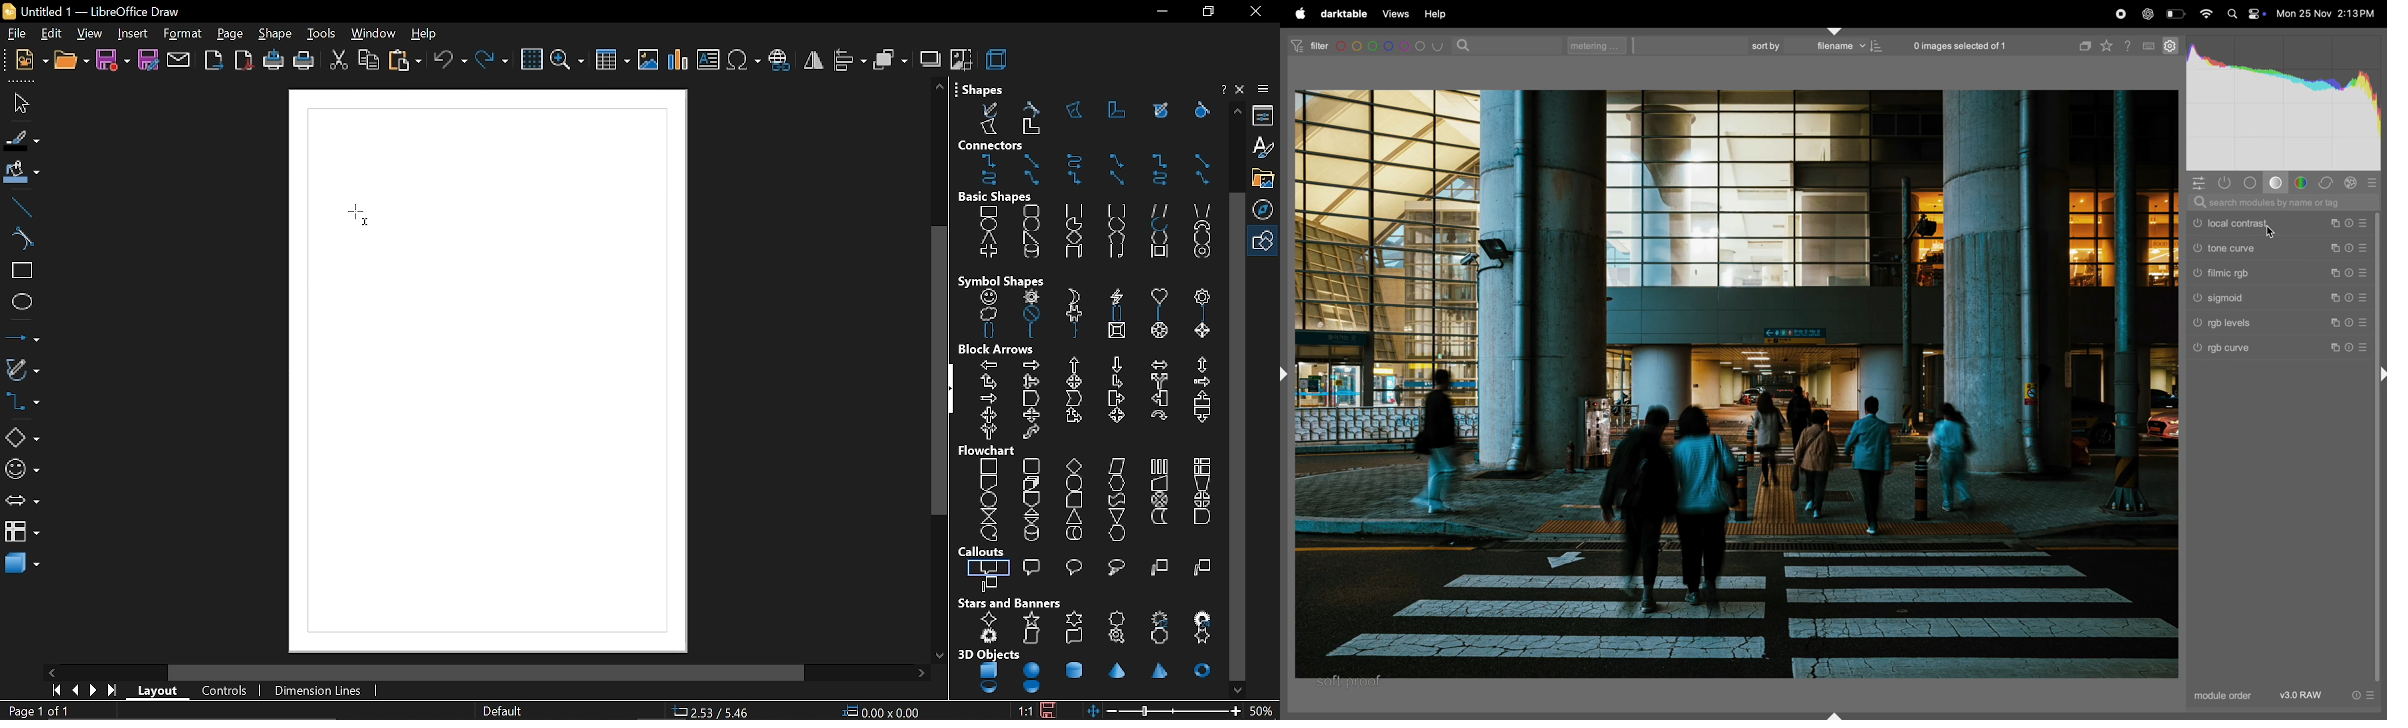 Image resolution: width=2408 pixels, height=728 pixels. Describe the element at coordinates (989, 298) in the screenshot. I see `smiley face` at that location.